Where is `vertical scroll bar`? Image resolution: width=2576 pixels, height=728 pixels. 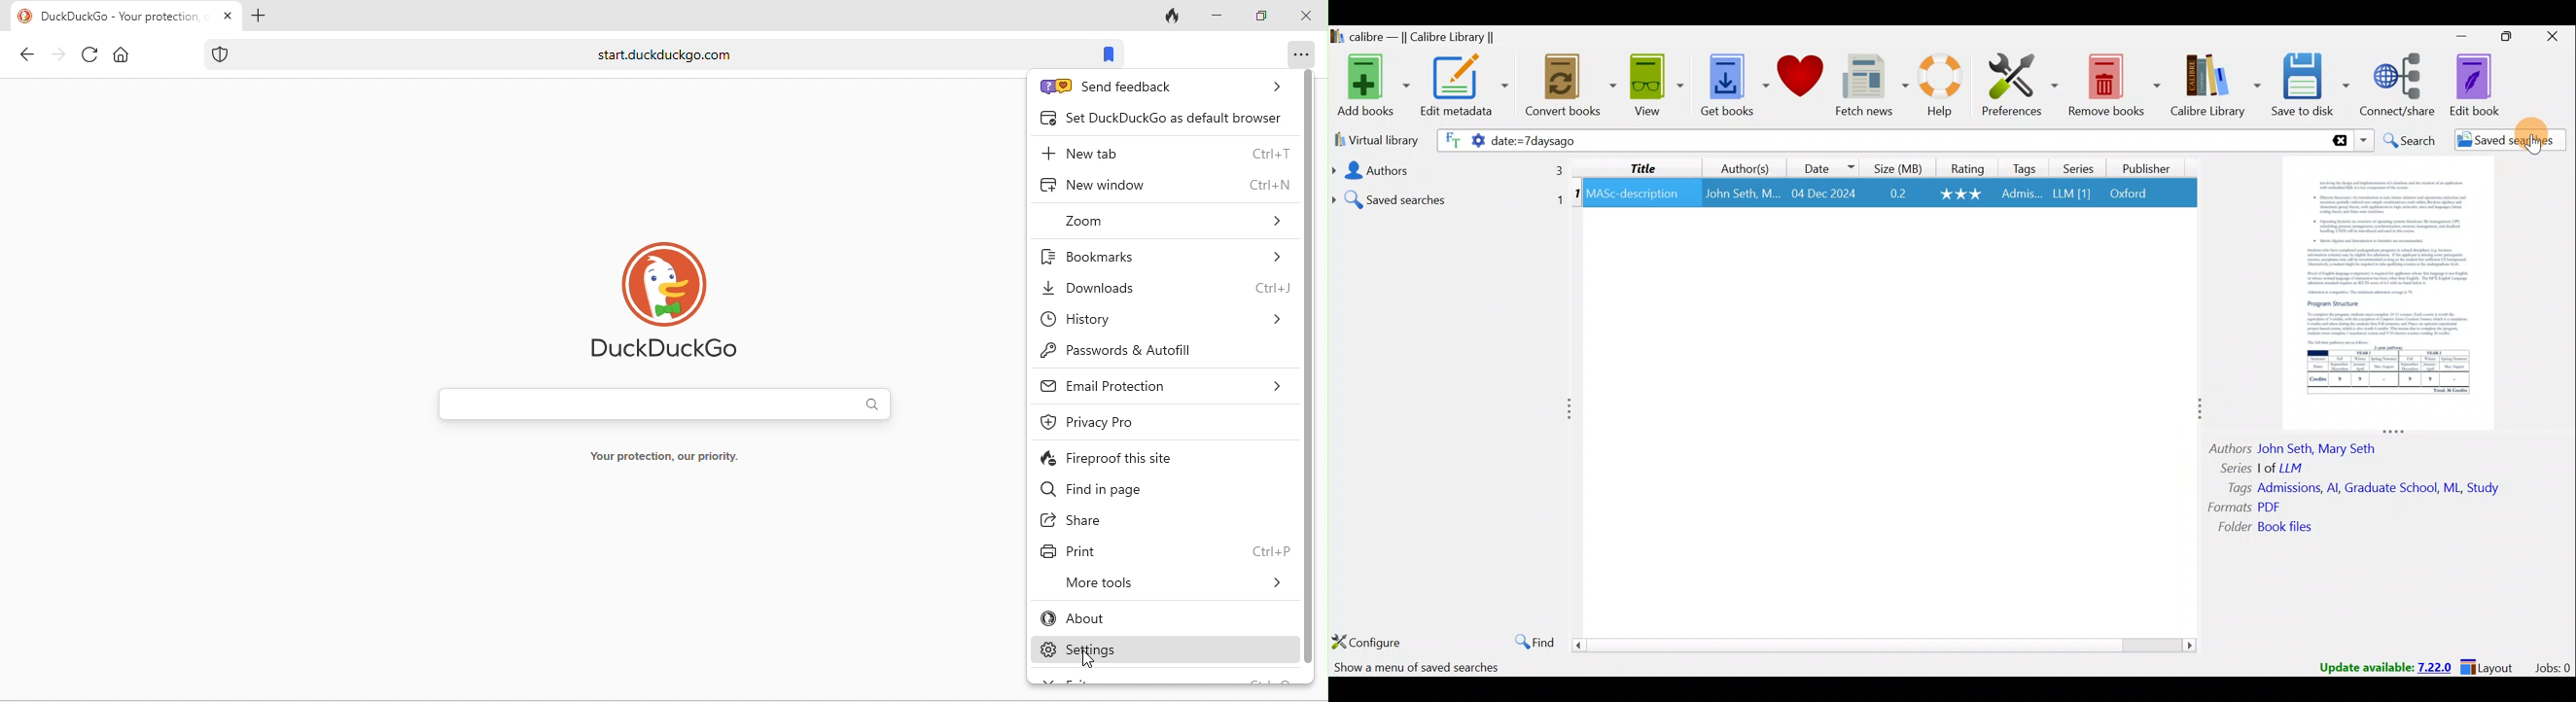 vertical scroll bar is located at coordinates (1310, 369).